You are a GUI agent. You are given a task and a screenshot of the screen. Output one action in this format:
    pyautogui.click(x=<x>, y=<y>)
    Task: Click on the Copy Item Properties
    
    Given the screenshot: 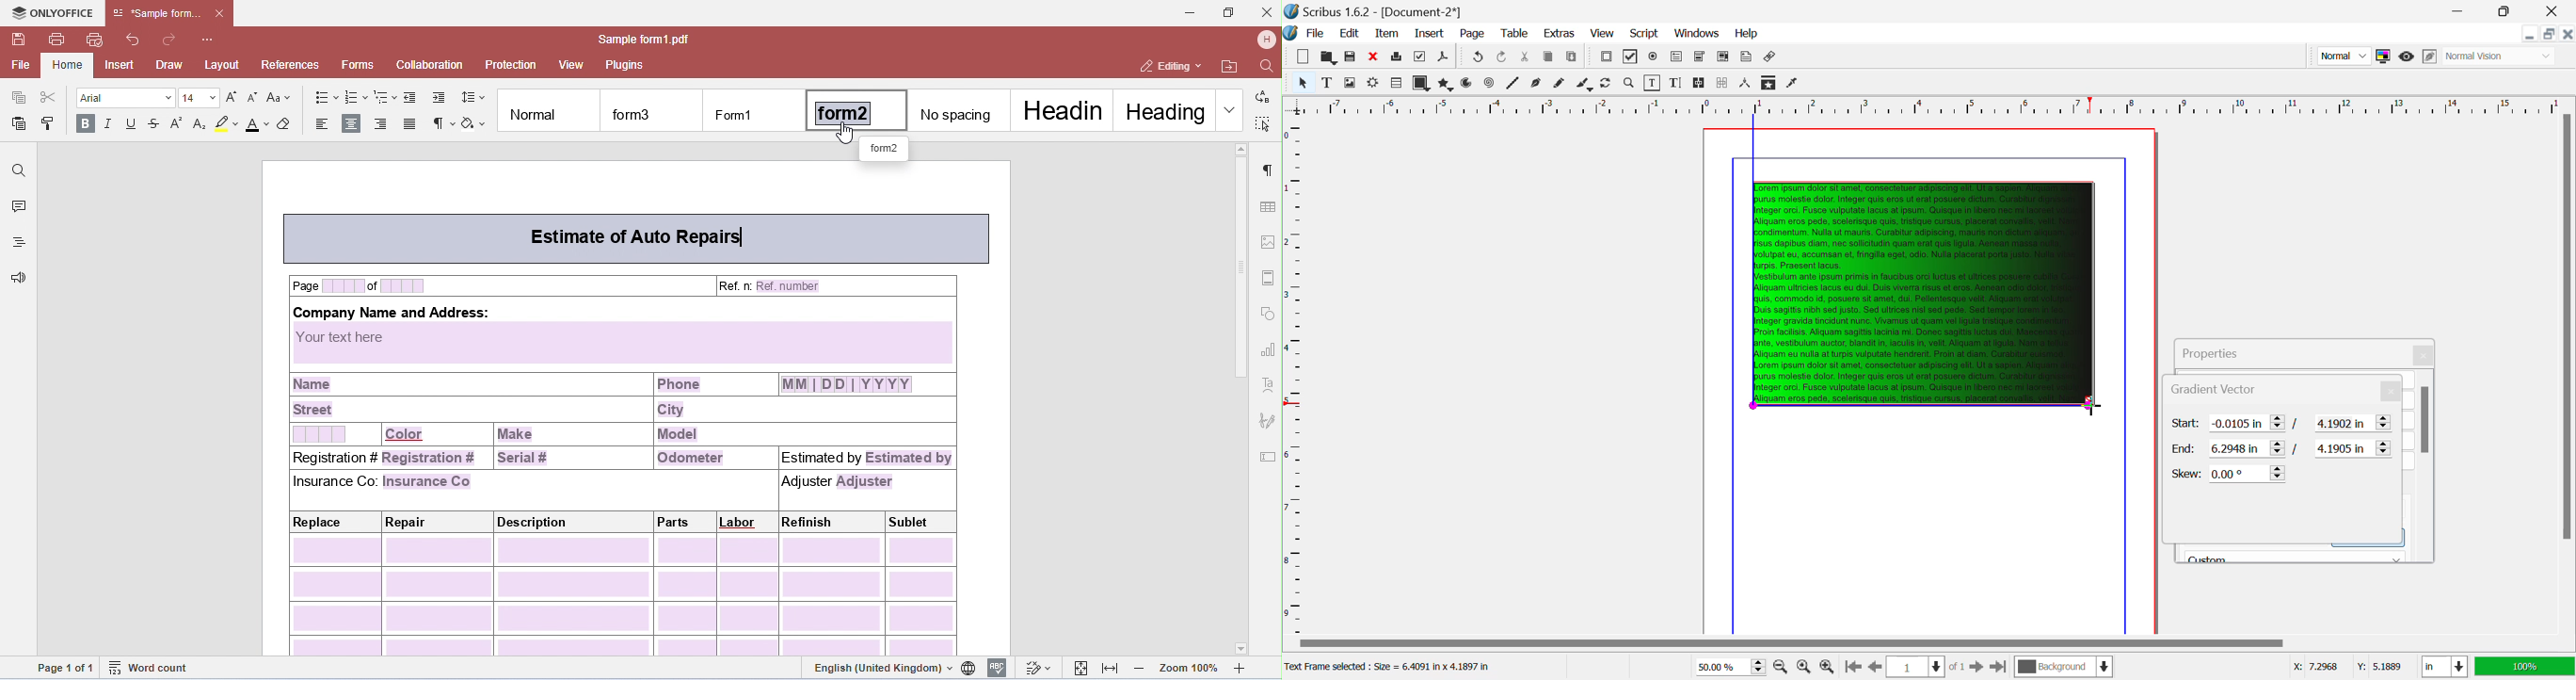 What is the action you would take?
    pyautogui.click(x=1770, y=82)
    